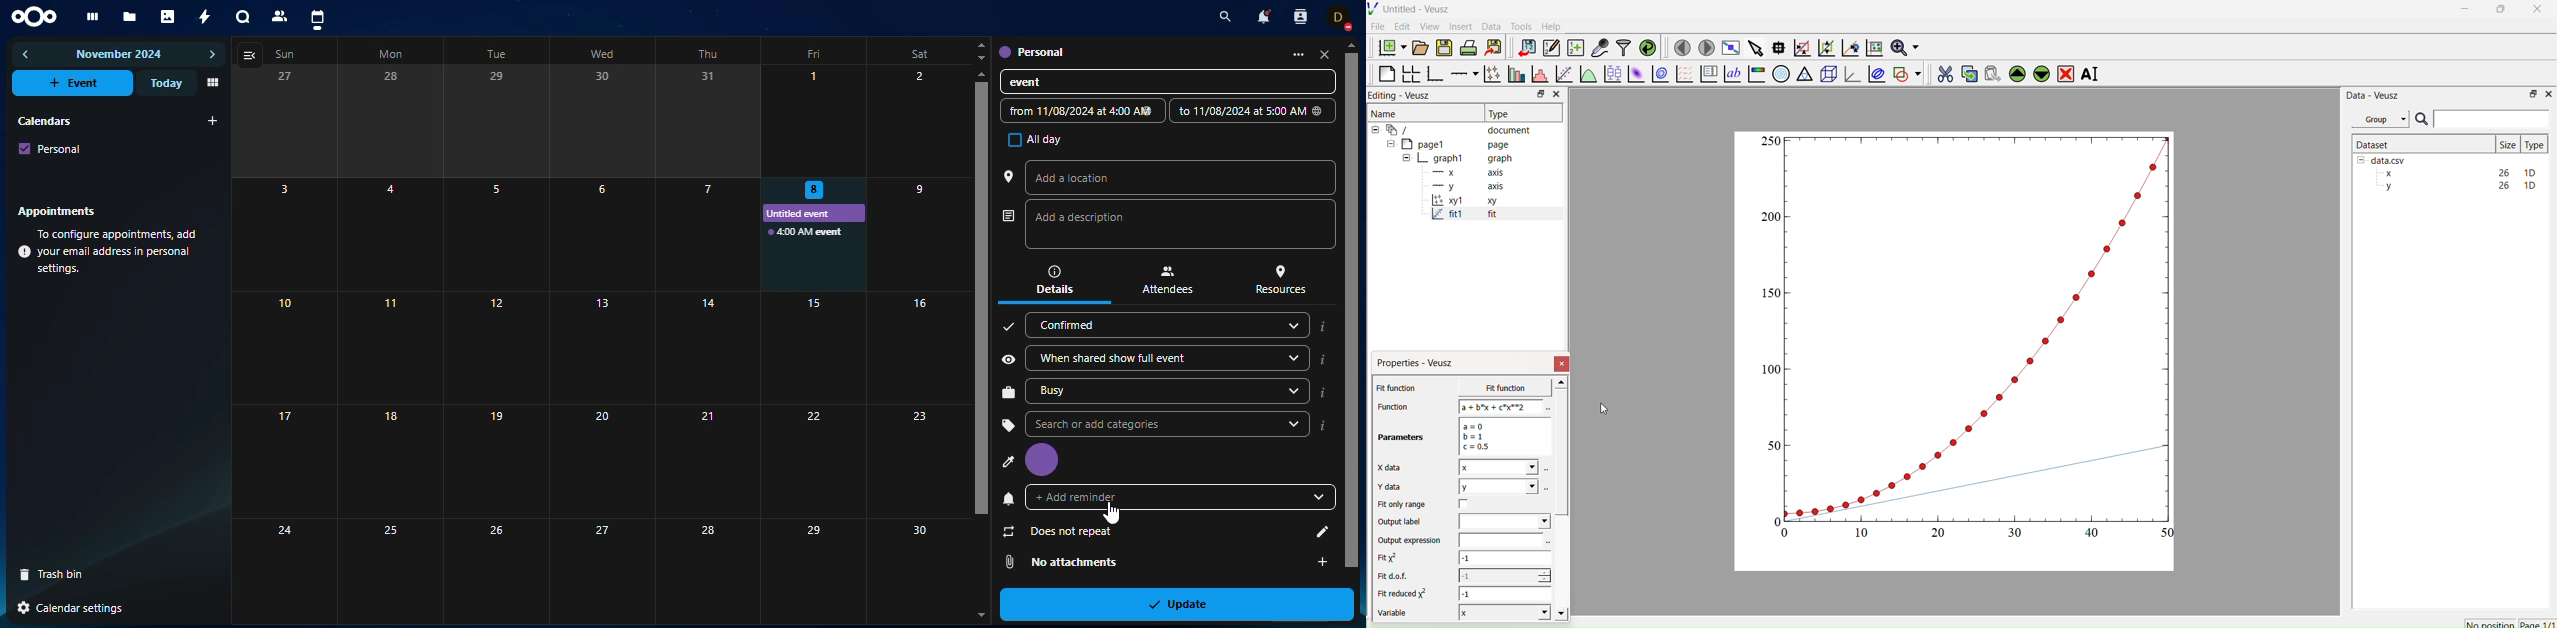  Describe the element at coordinates (1031, 50) in the screenshot. I see `personal` at that location.